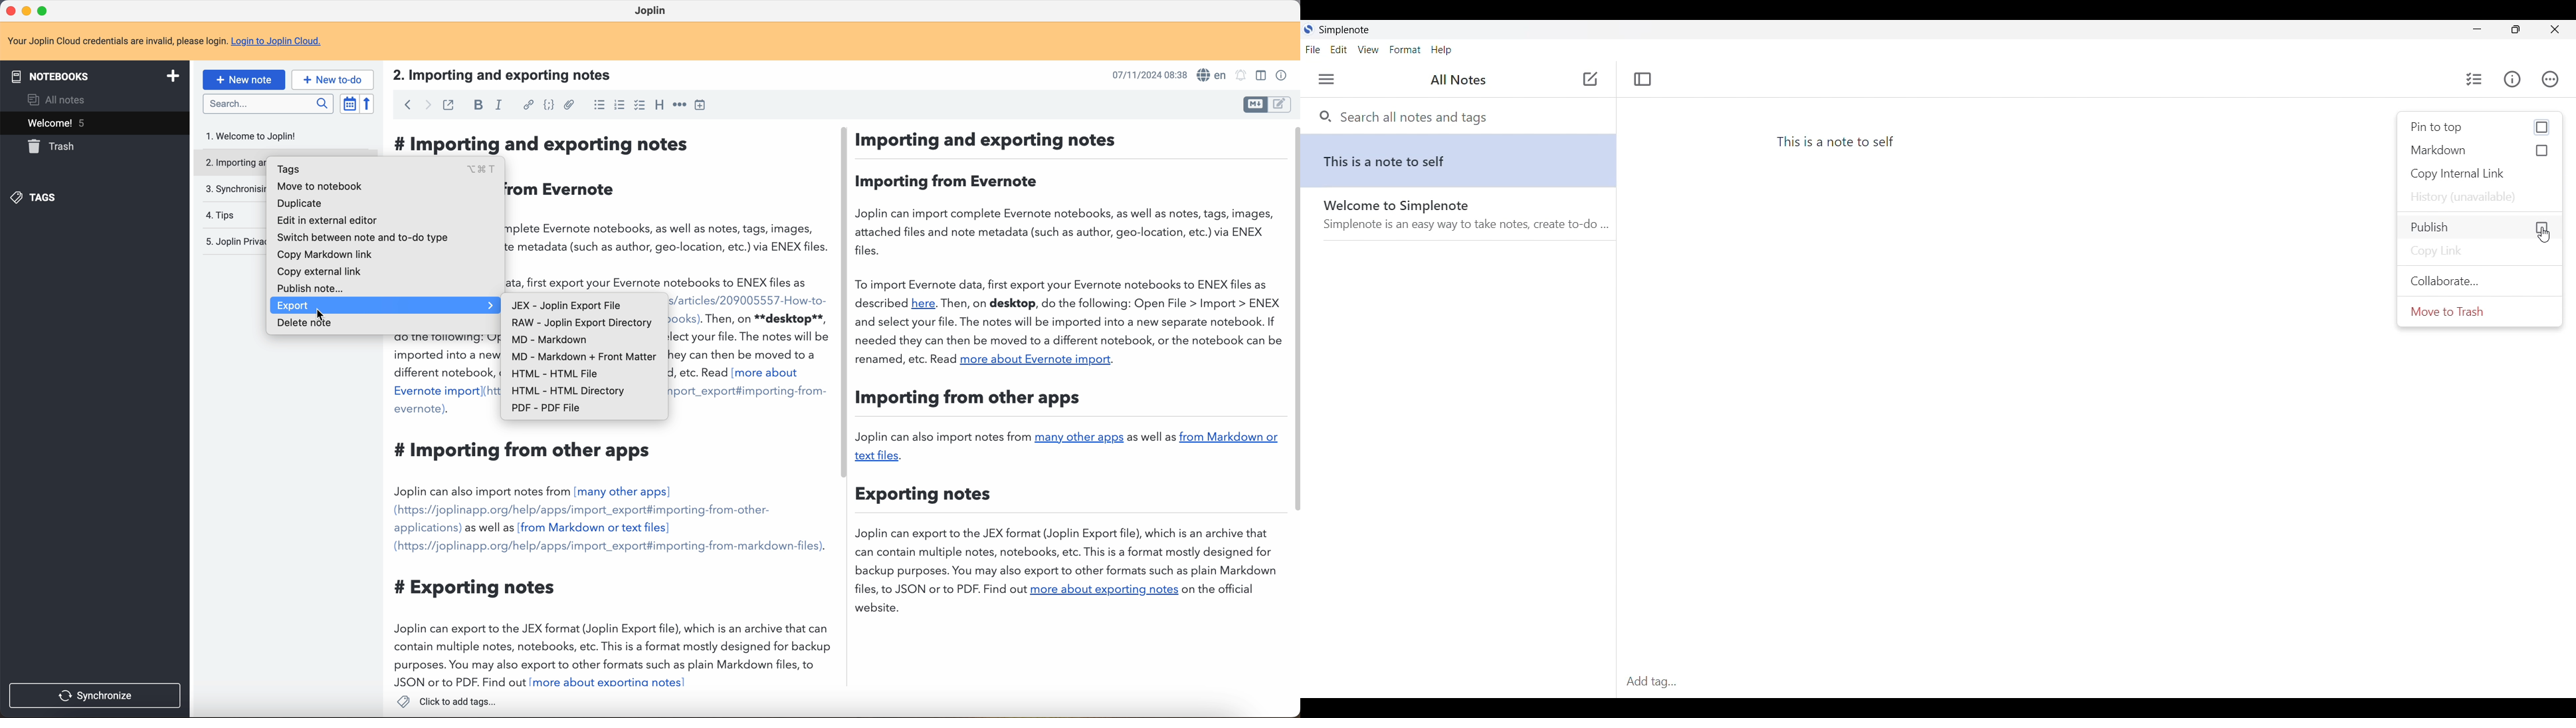 This screenshot has height=728, width=2576. Describe the element at coordinates (244, 79) in the screenshot. I see `new note` at that location.